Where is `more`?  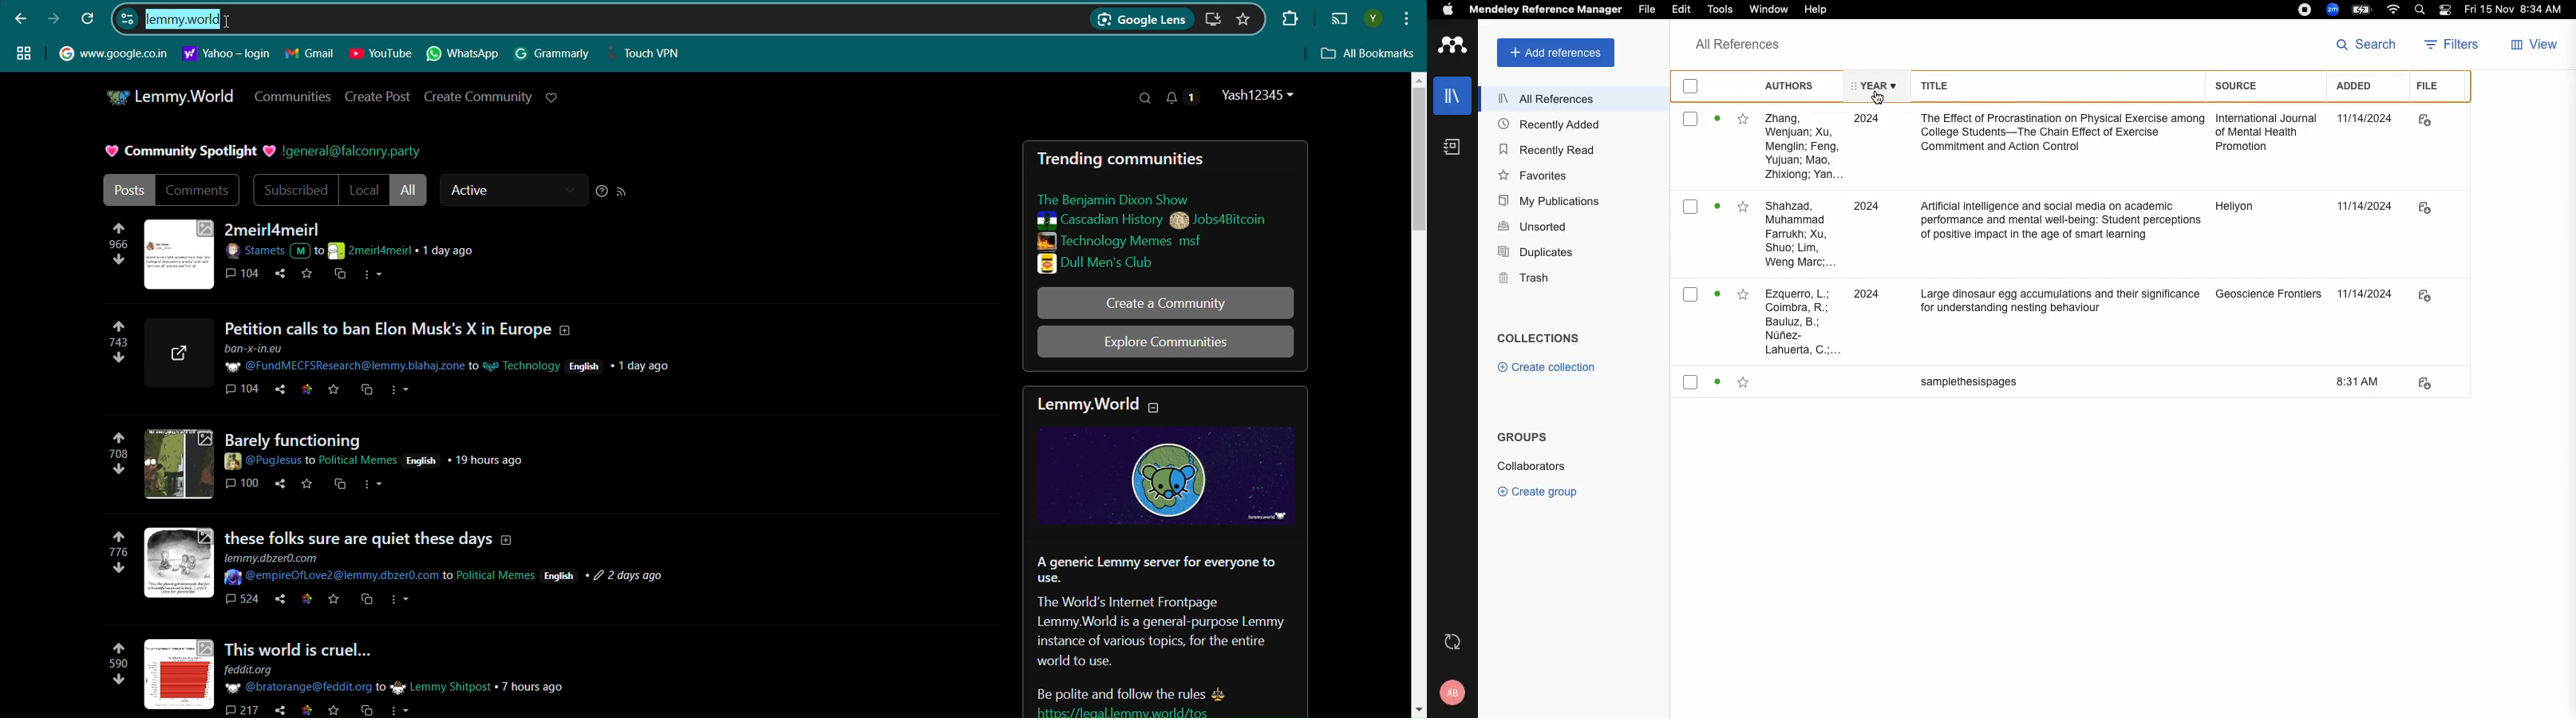
more is located at coordinates (401, 709).